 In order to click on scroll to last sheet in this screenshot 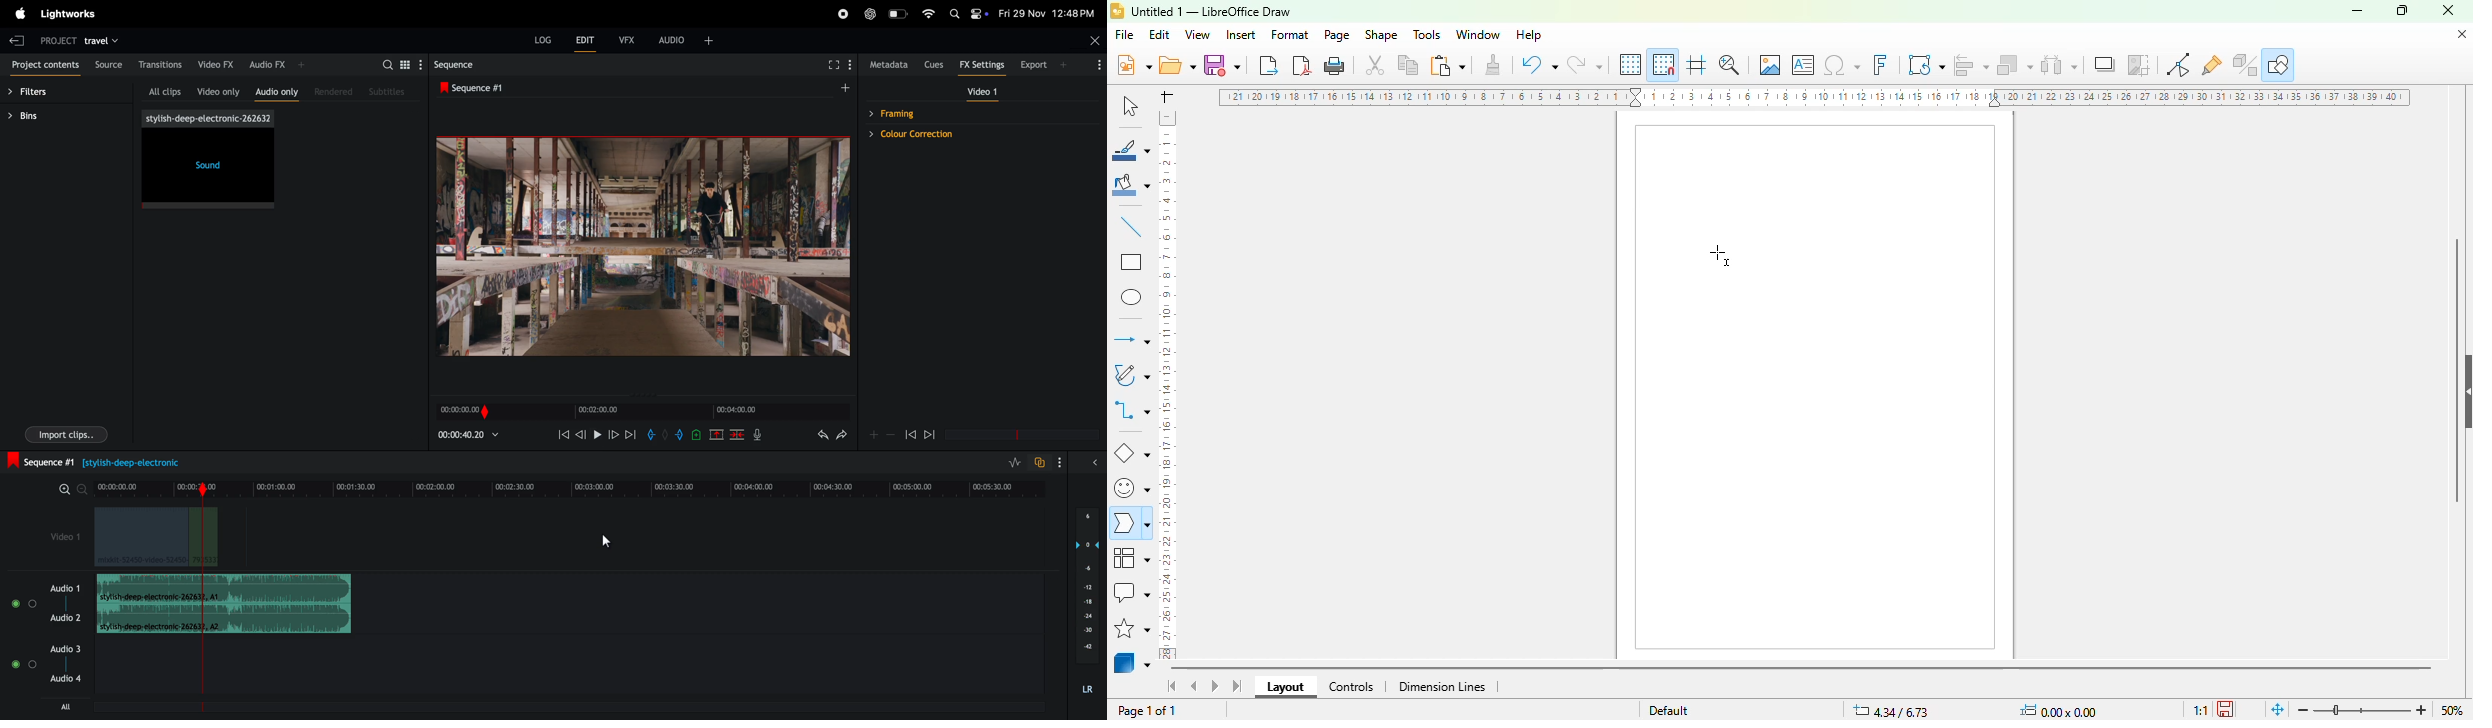, I will do `click(1238, 686)`.